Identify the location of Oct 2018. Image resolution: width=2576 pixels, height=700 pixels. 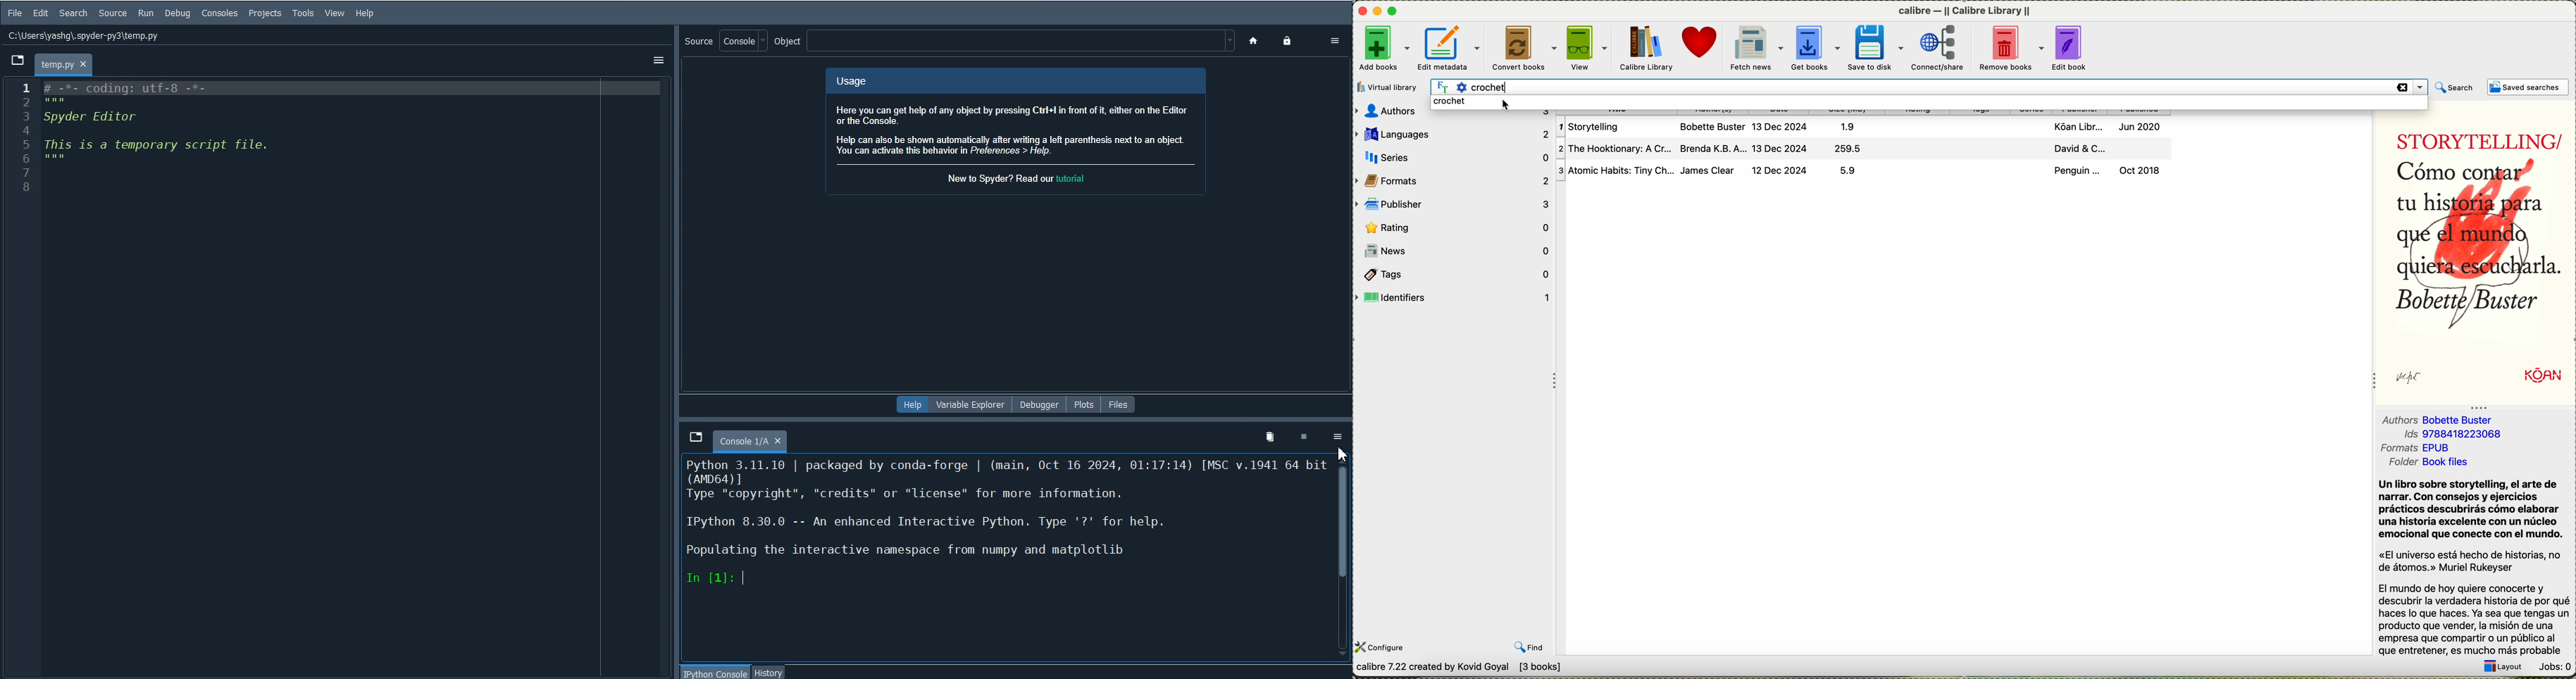
(2149, 170).